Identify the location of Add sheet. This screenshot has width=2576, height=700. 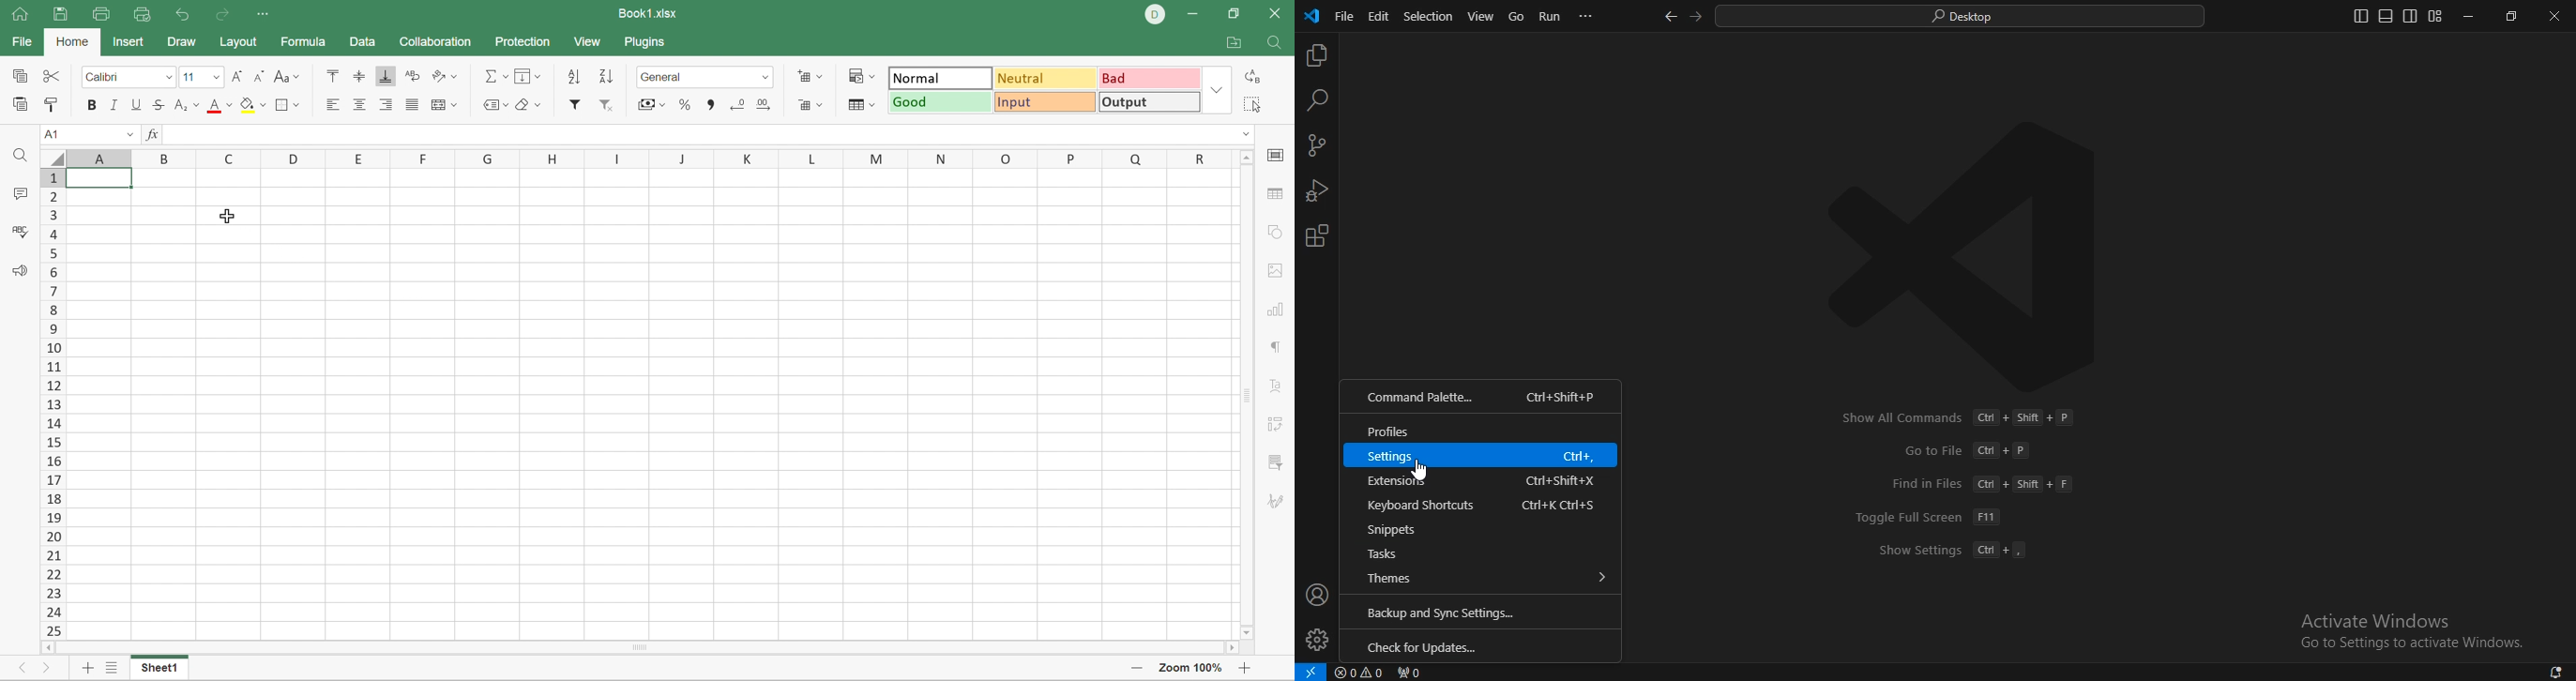
(86, 669).